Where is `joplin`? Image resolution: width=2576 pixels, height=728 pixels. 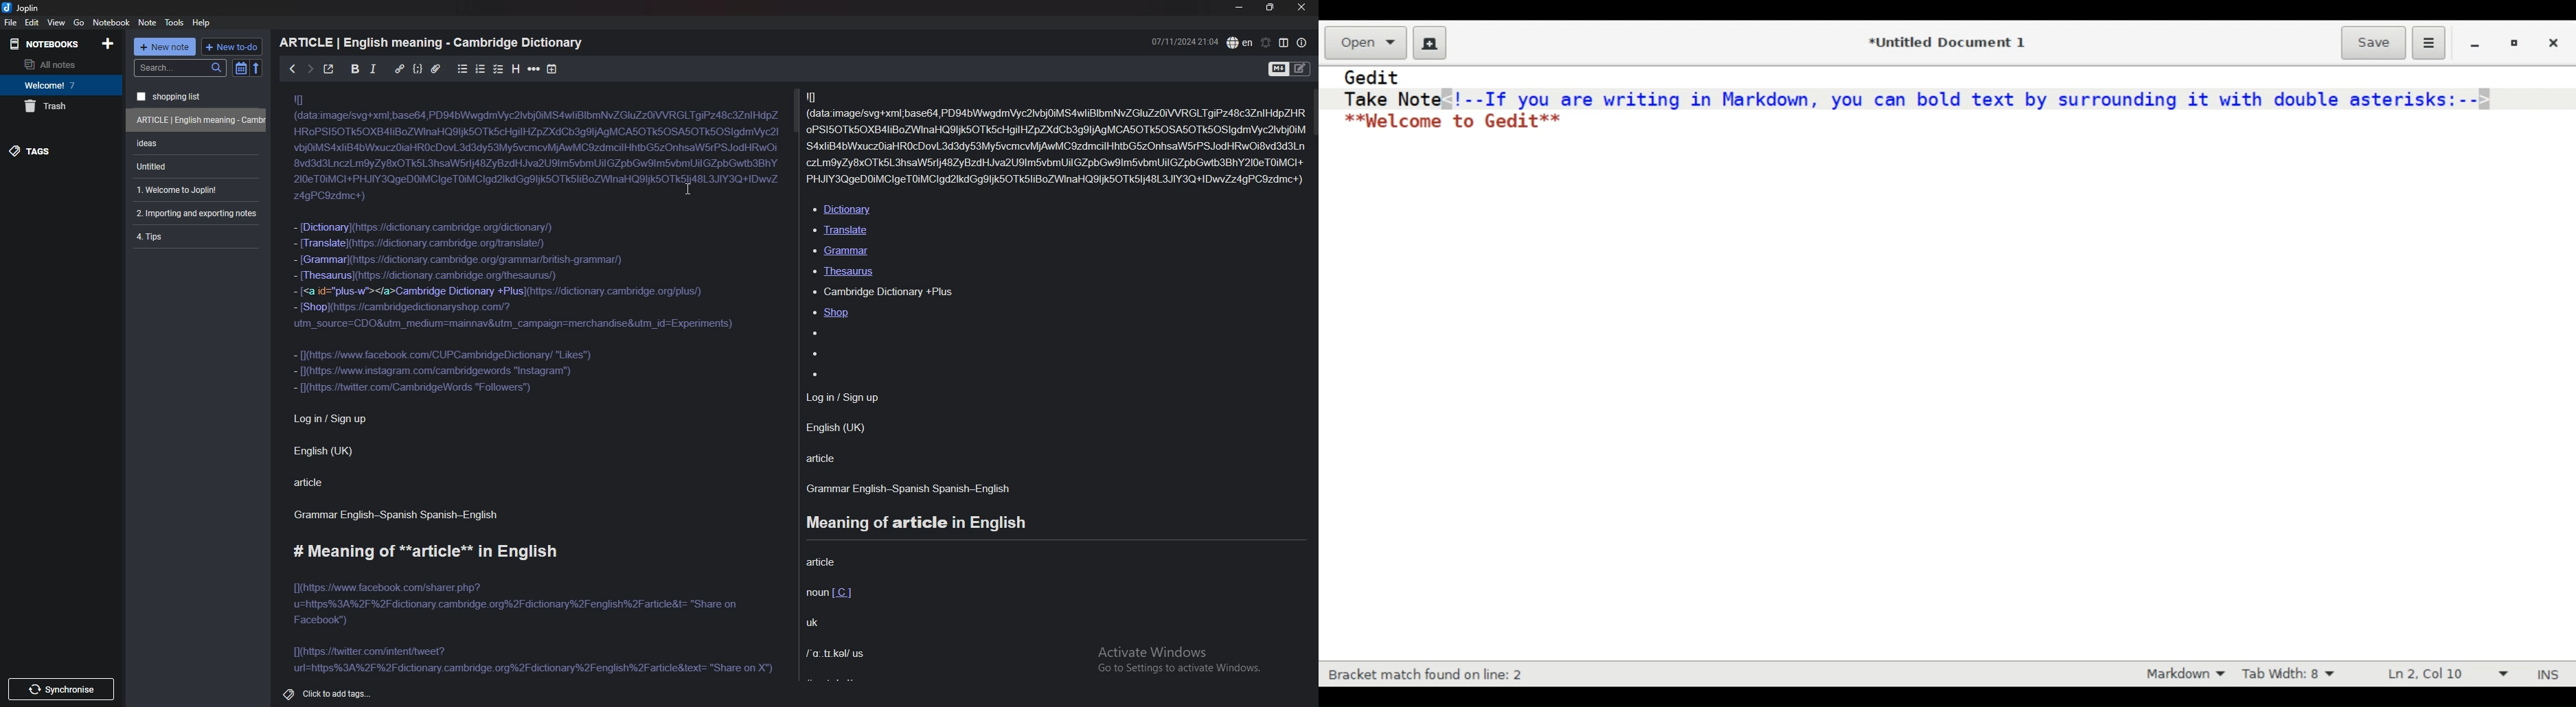
joplin is located at coordinates (25, 8).